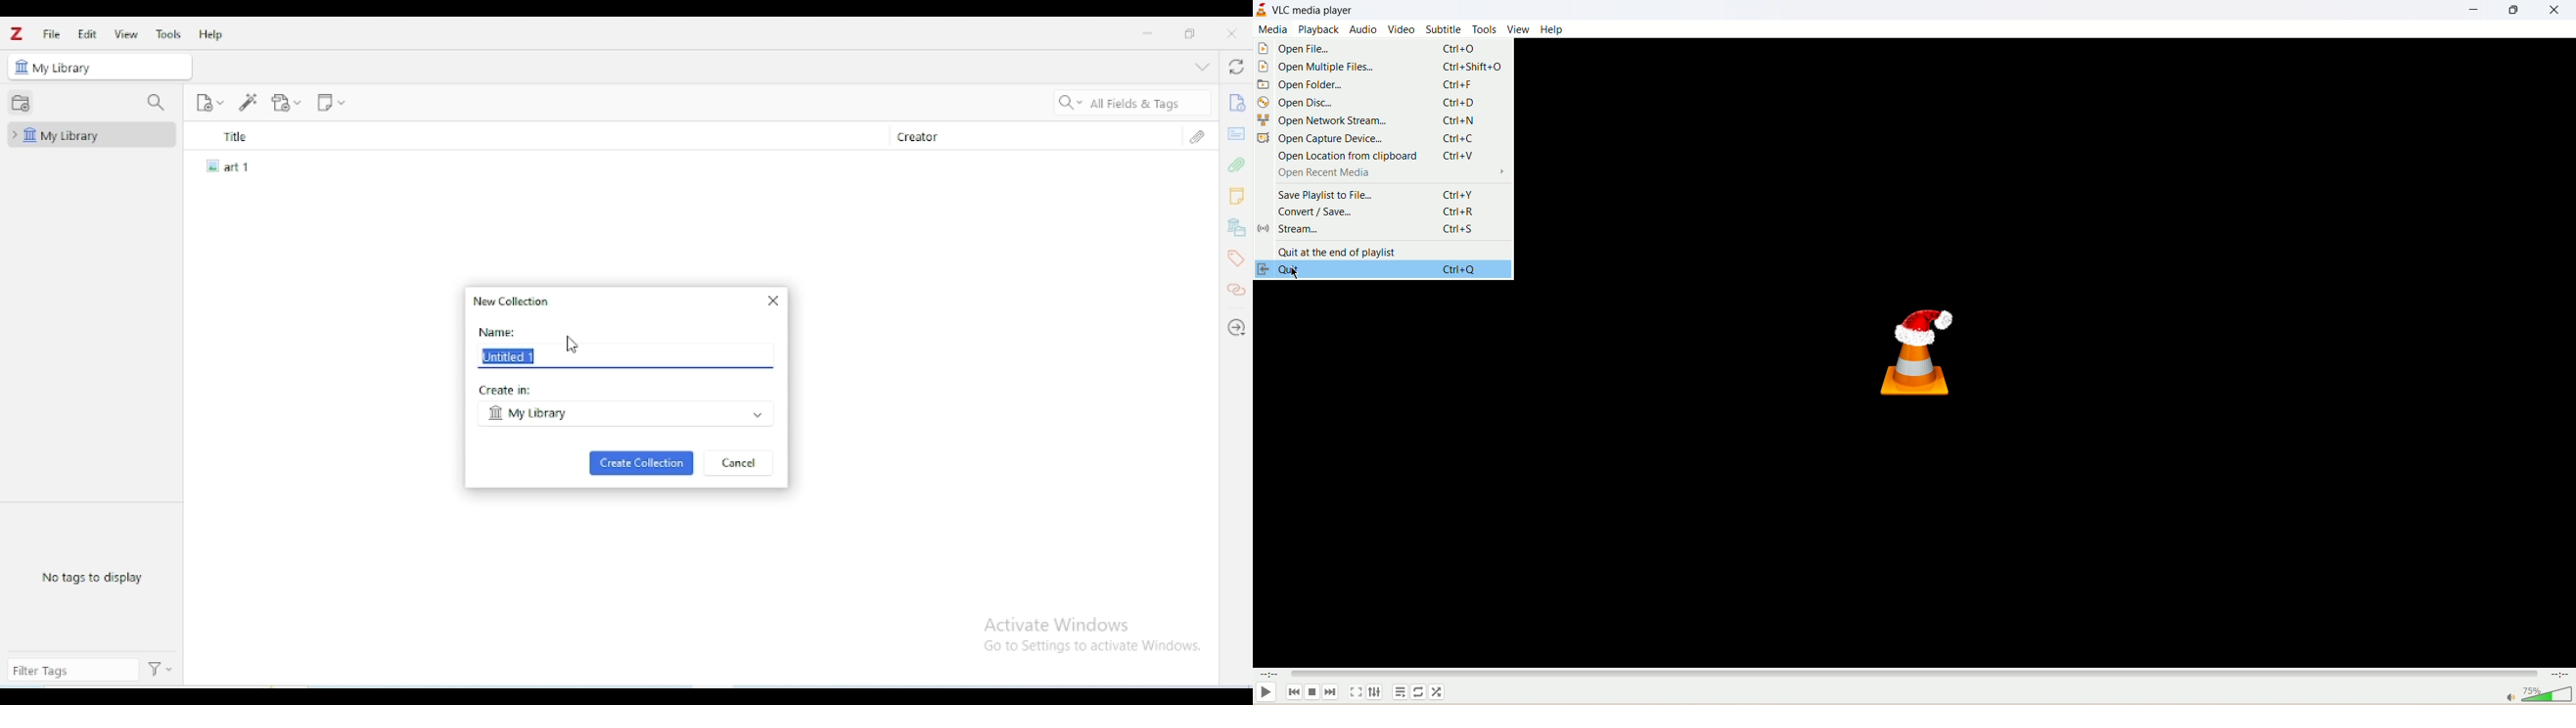 The height and width of the screenshot is (728, 2576). I want to click on libraries and collections, so click(1237, 228).